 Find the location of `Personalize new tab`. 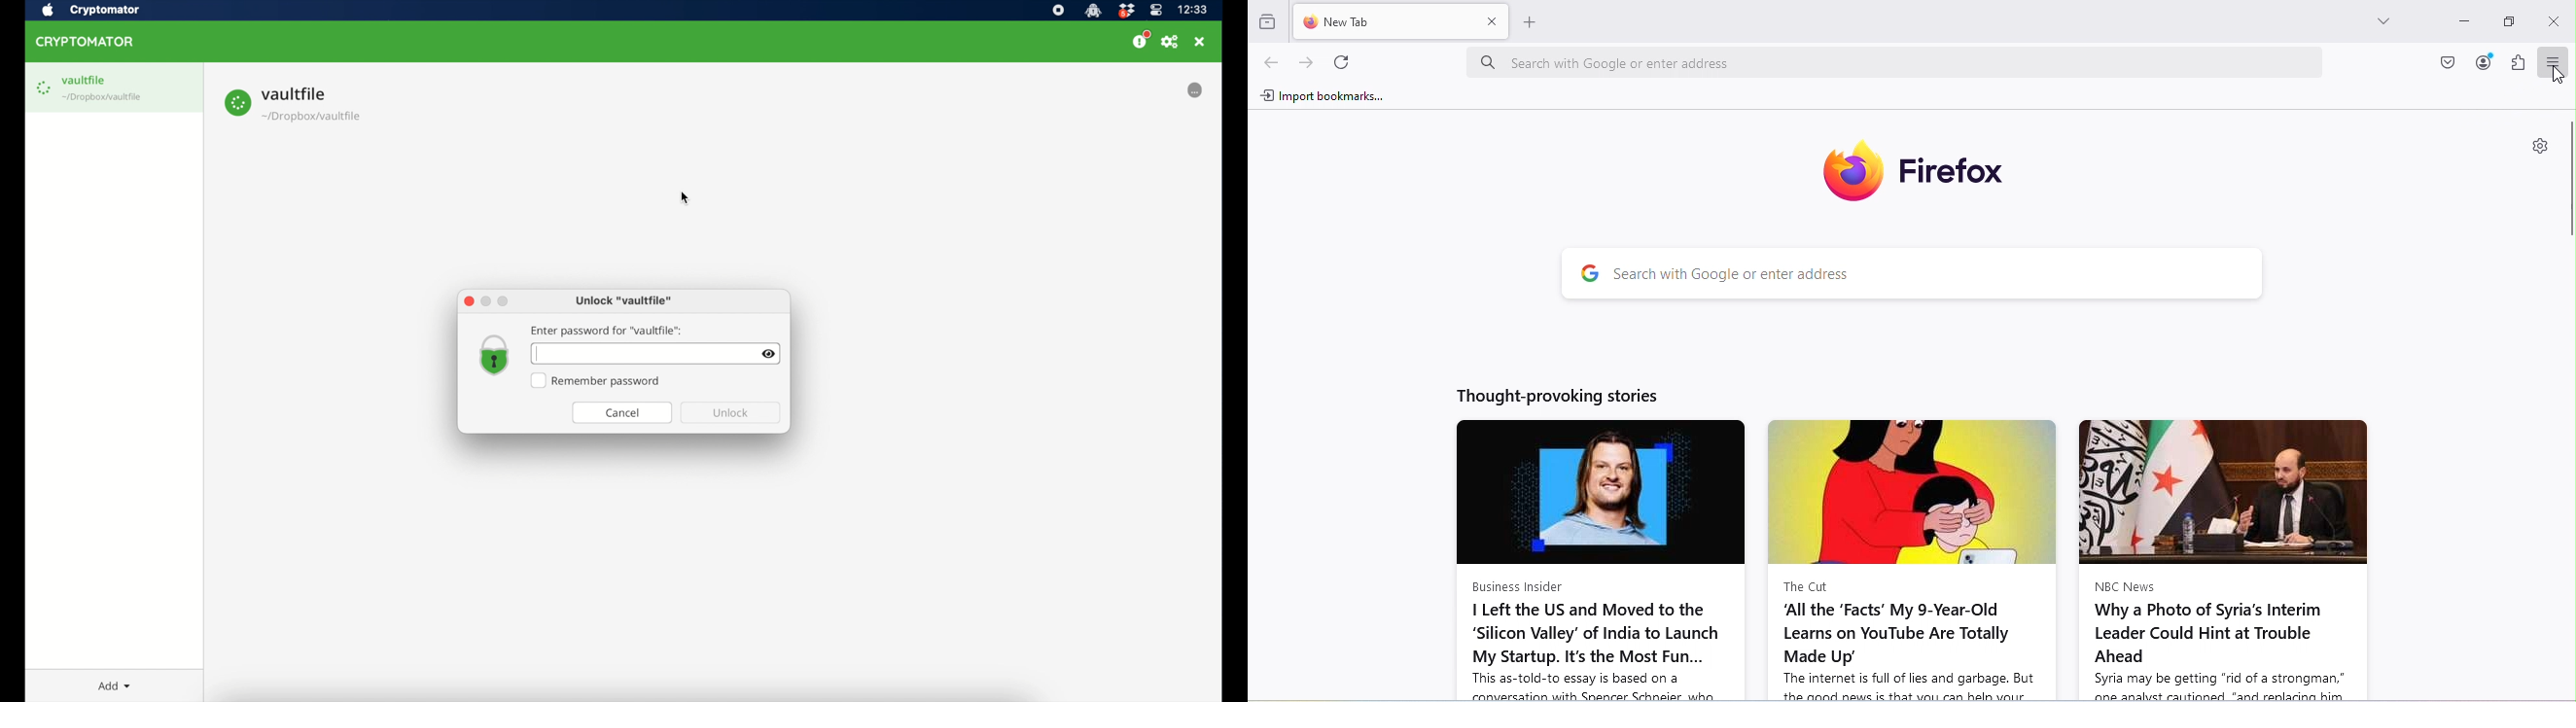

Personalize new tab is located at coordinates (2534, 146).